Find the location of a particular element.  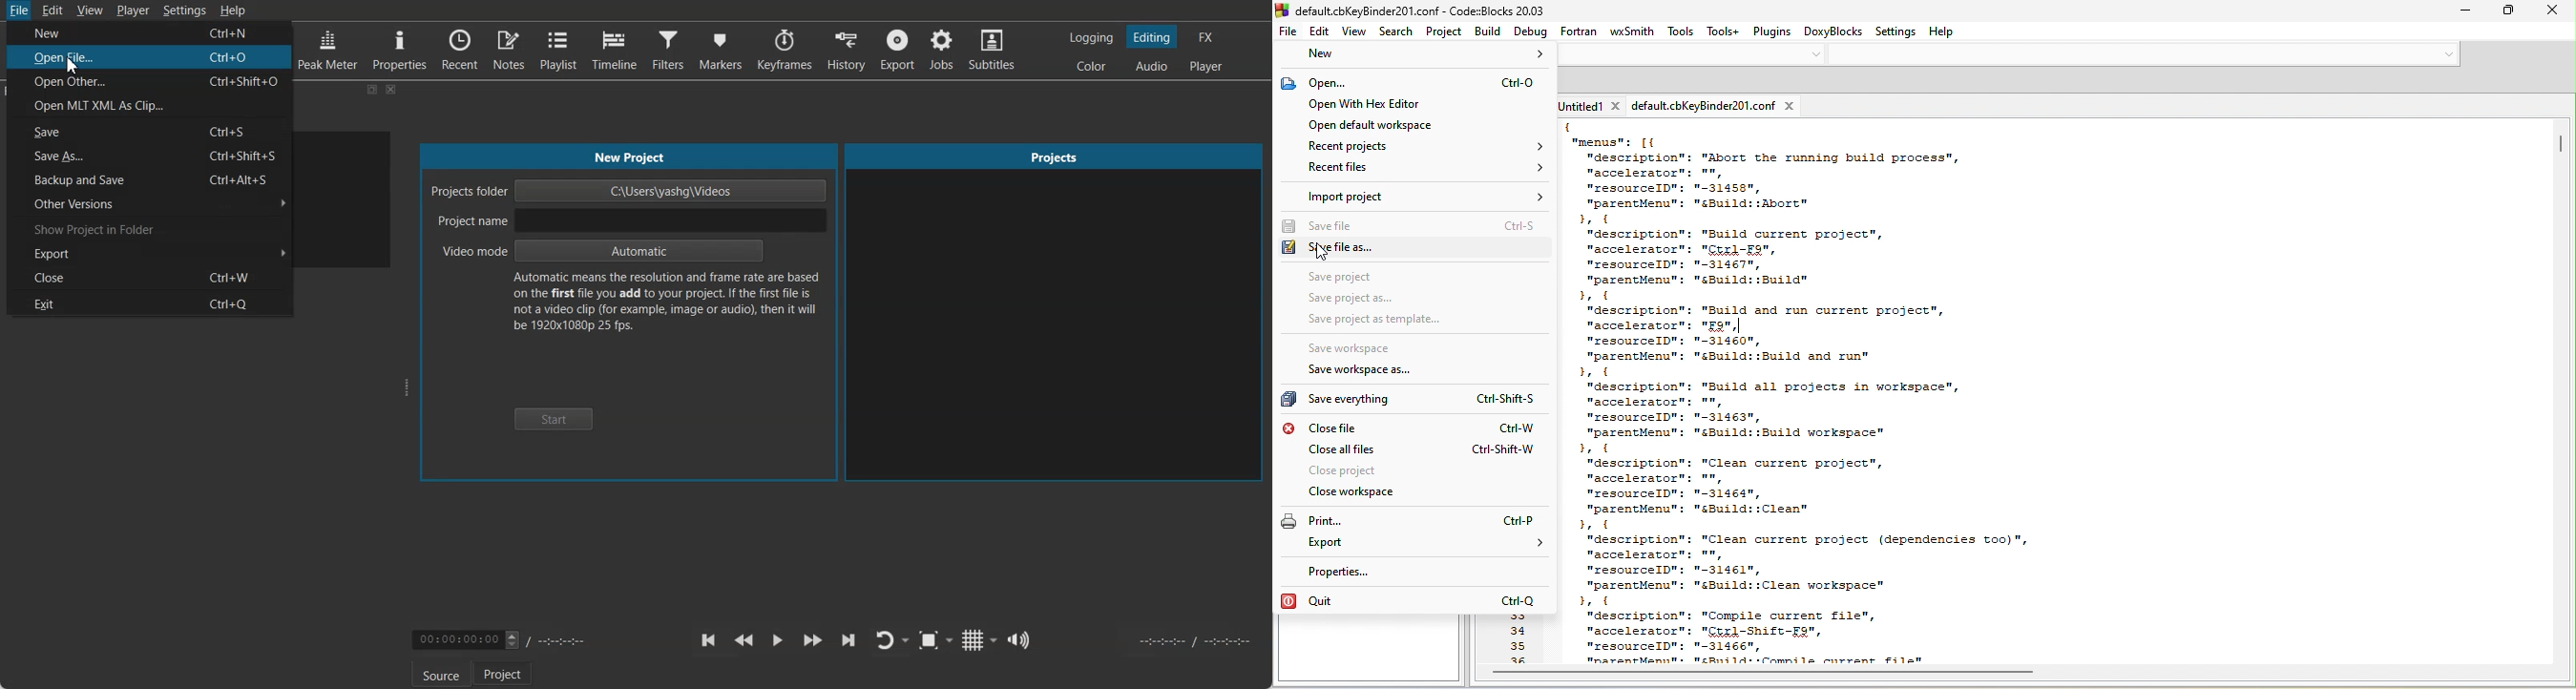

Drop down box is located at coordinates (953, 639).